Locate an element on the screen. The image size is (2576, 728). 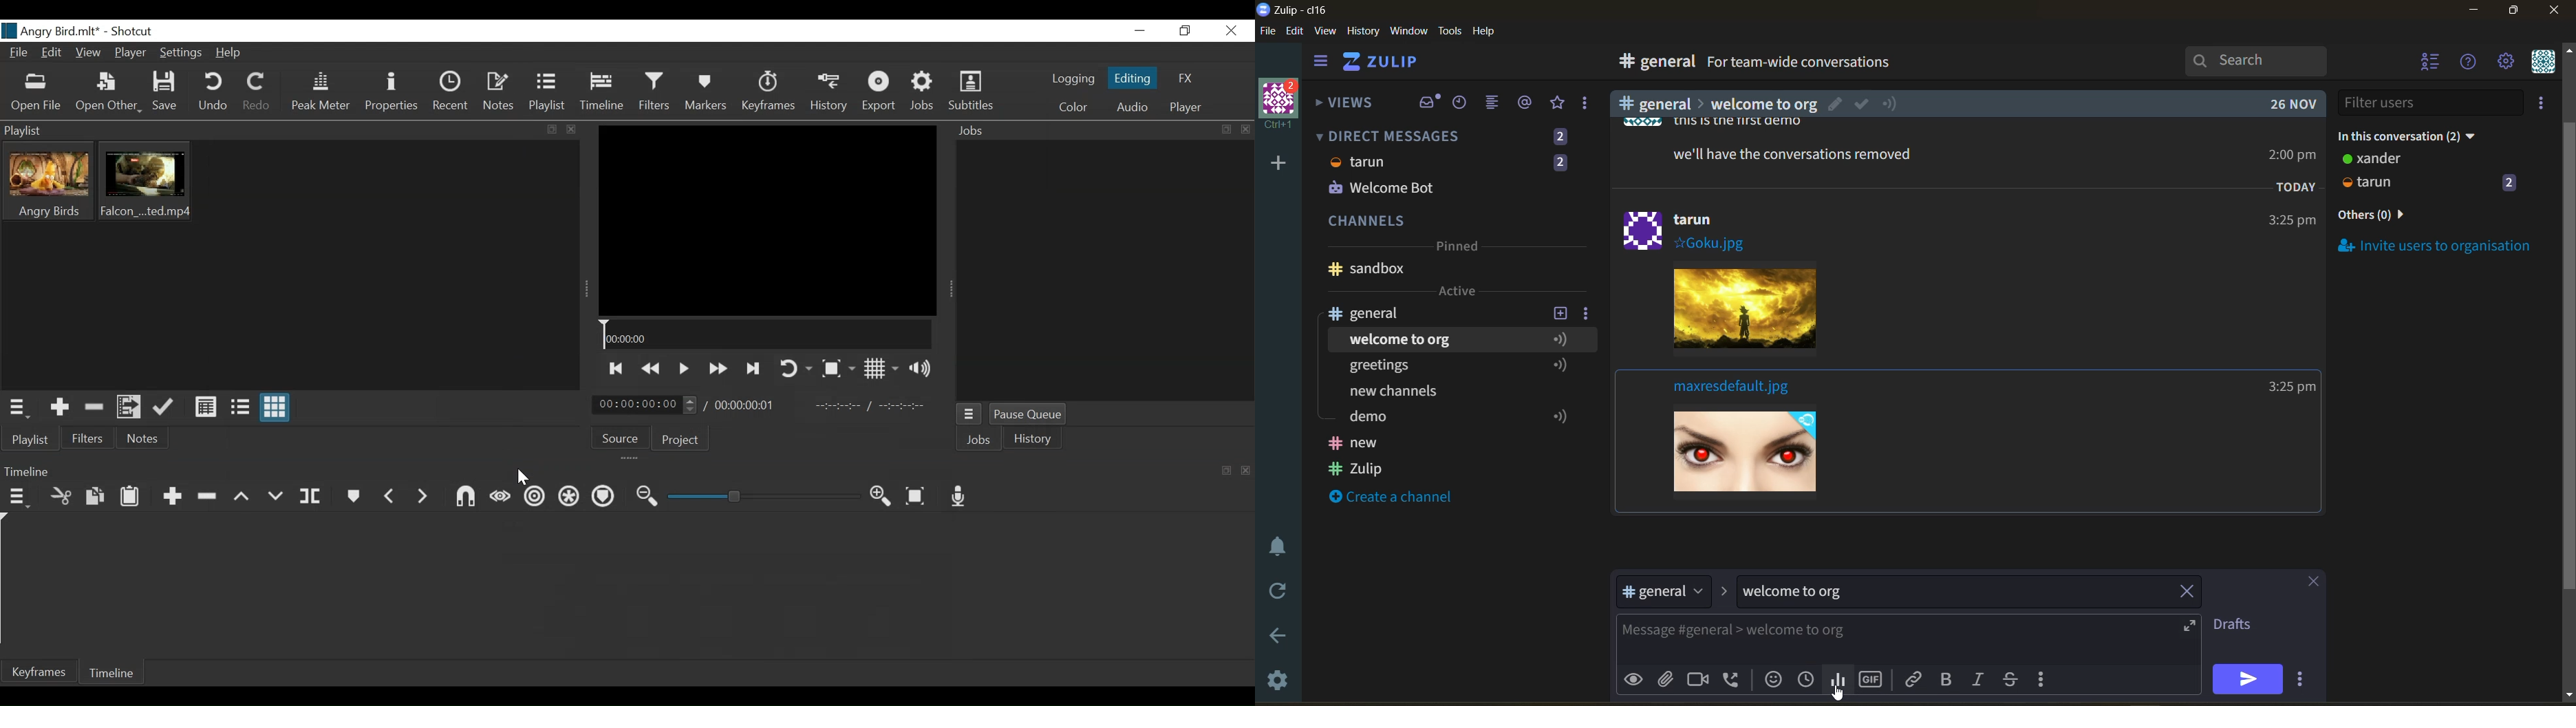
Add files to the playlist is located at coordinates (130, 407).